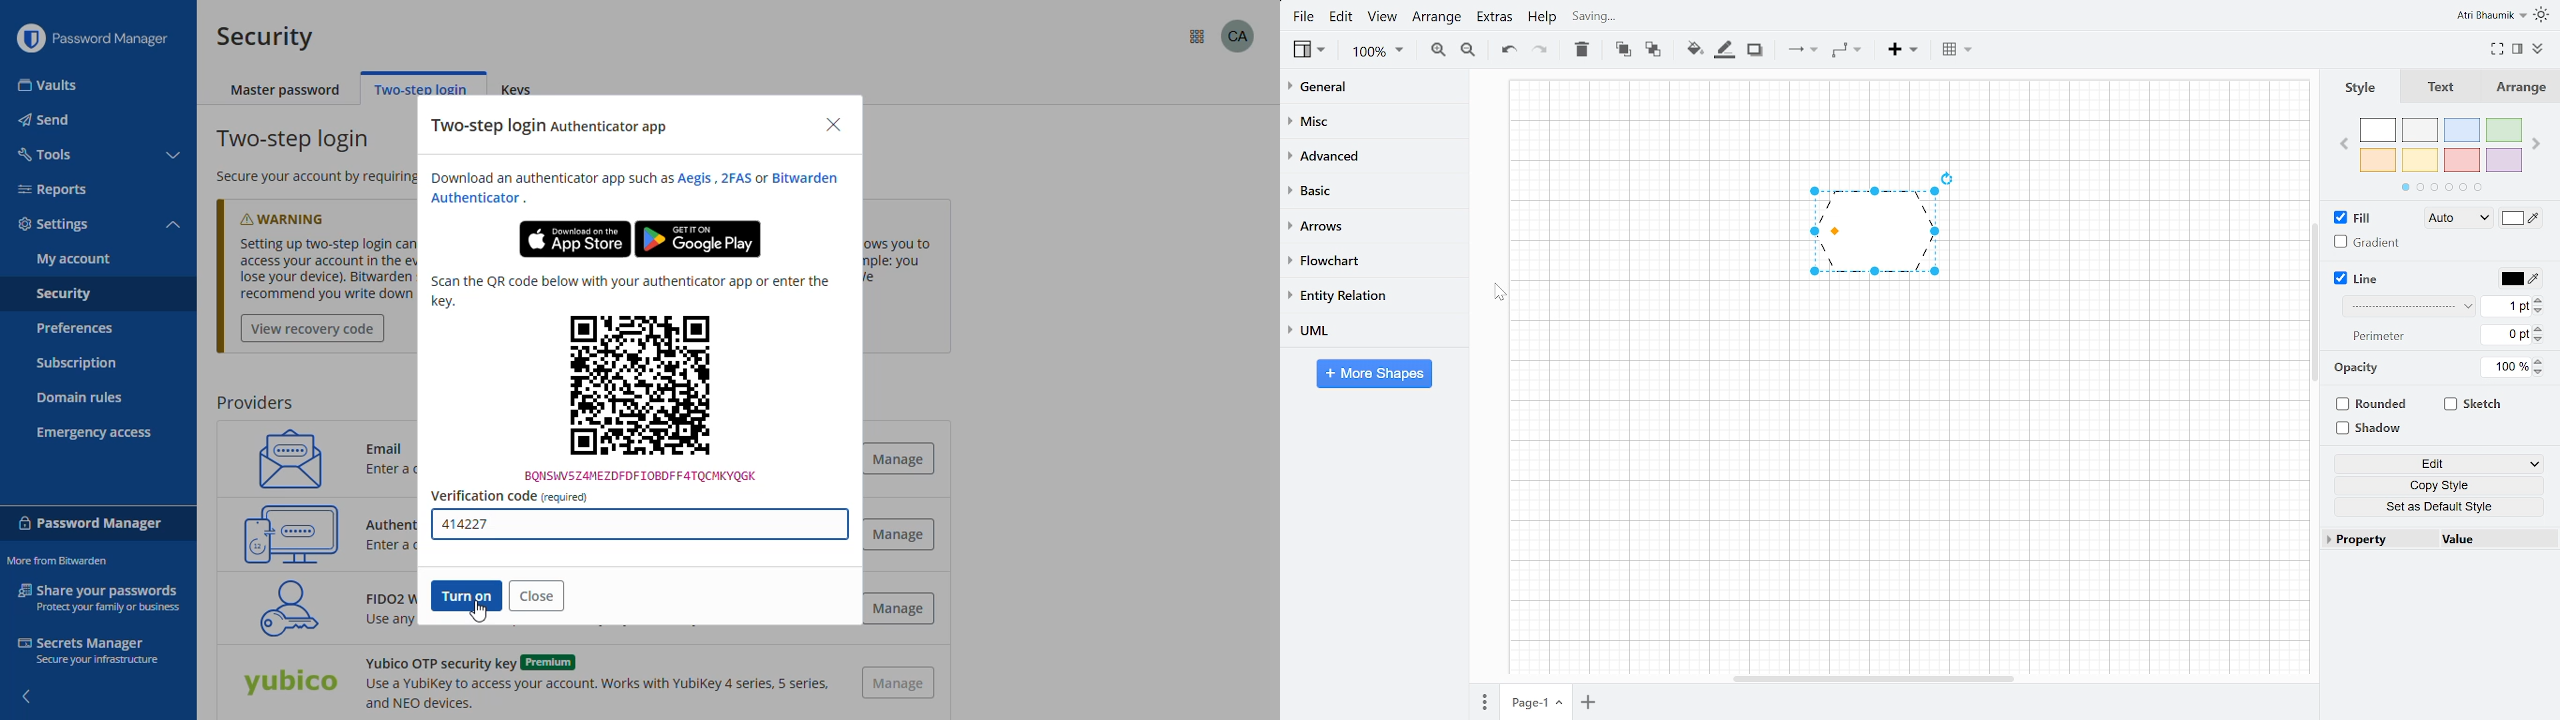 The height and width of the screenshot is (728, 2576). What do you see at coordinates (2505, 335) in the screenshot?
I see `Current line perimeter` at bounding box center [2505, 335].